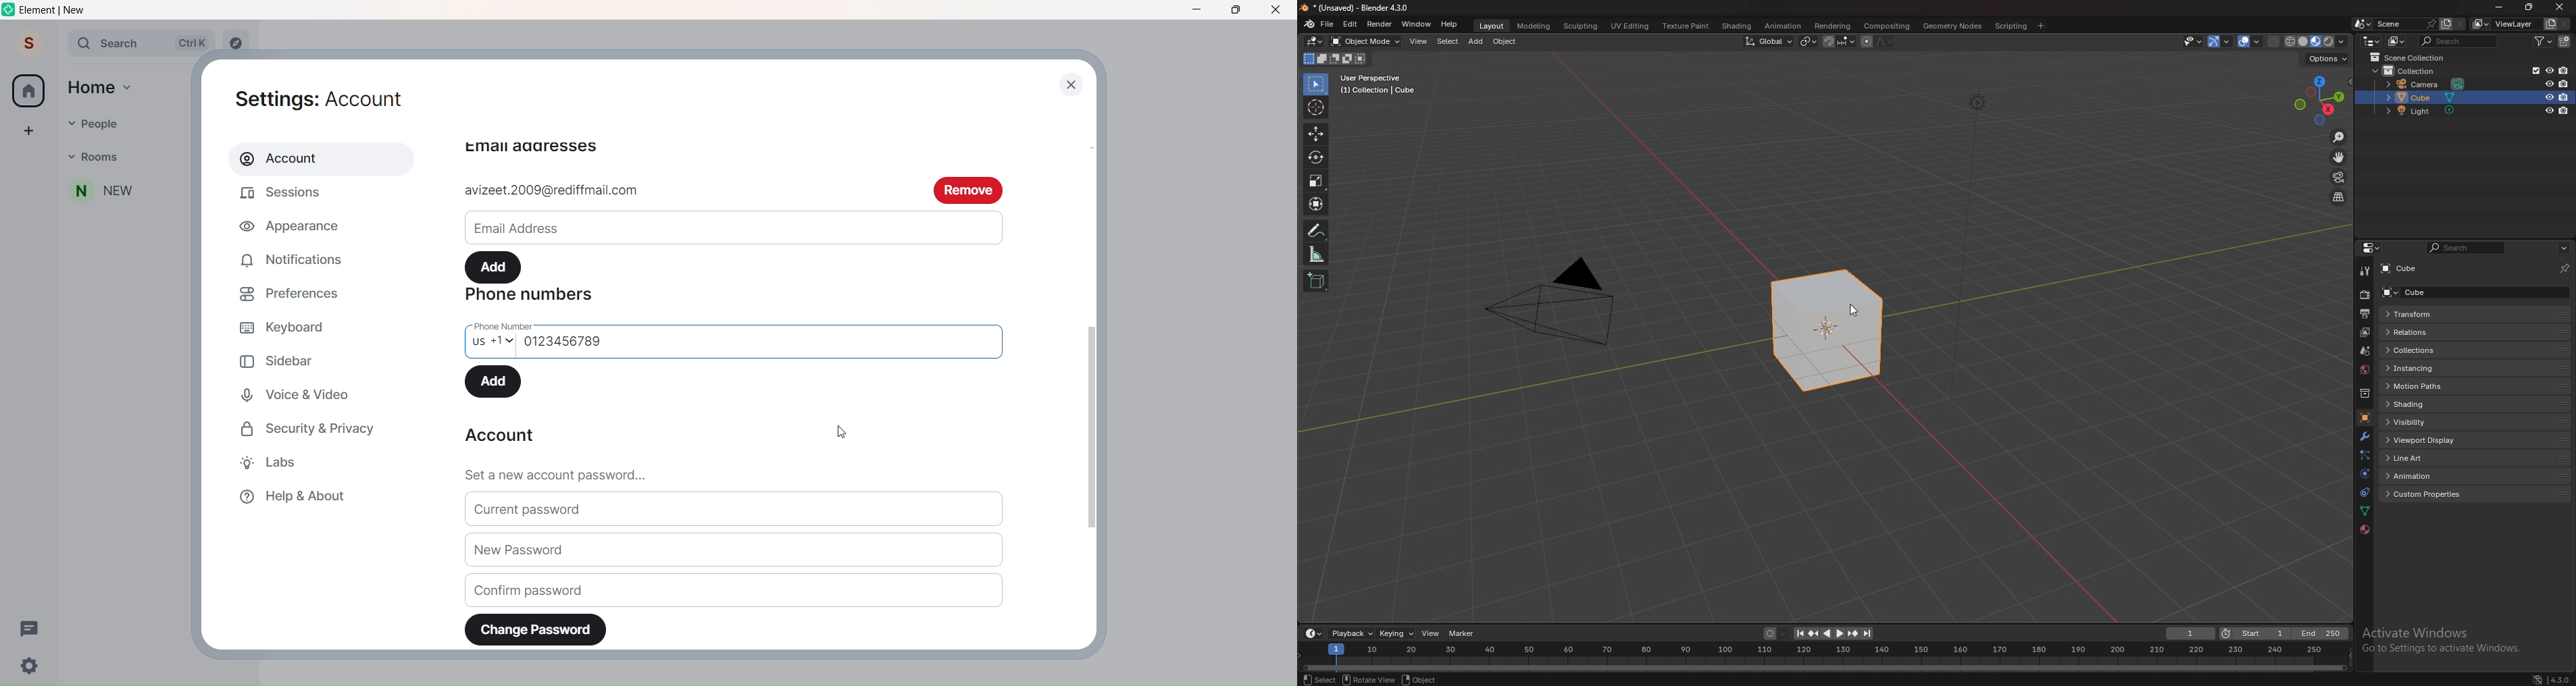  Describe the element at coordinates (490, 346) in the screenshot. I see `Select Country` at that location.